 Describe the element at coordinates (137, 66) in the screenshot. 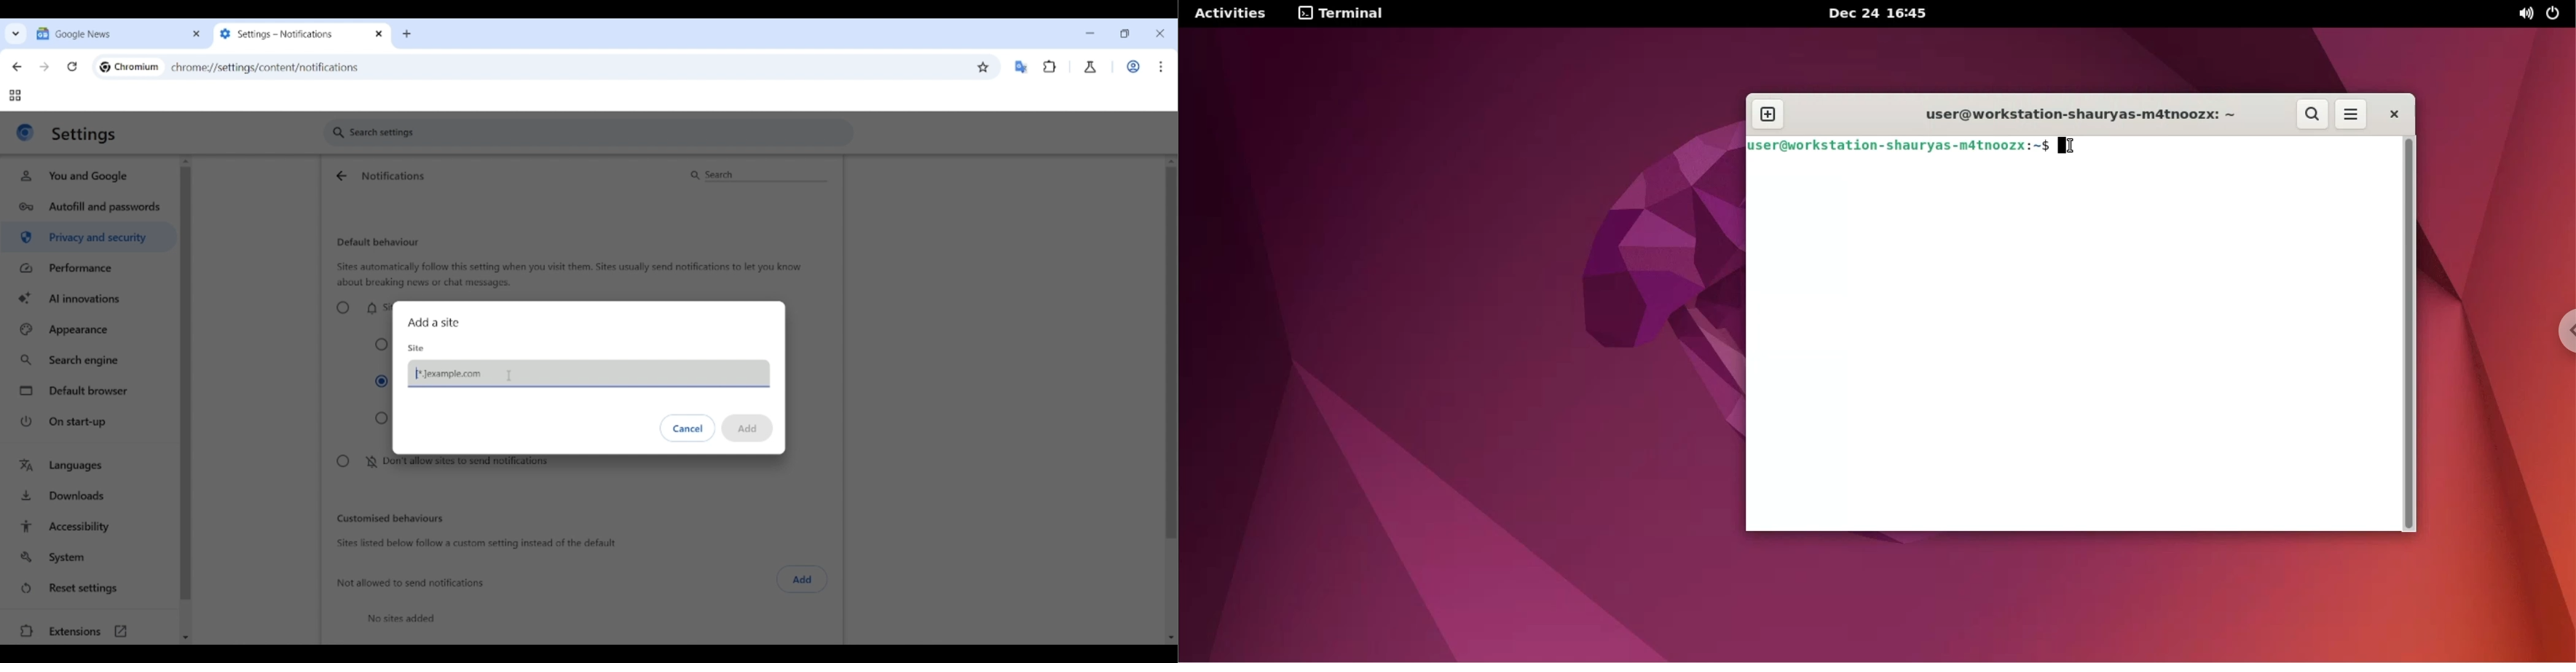

I see `Chromium` at that location.